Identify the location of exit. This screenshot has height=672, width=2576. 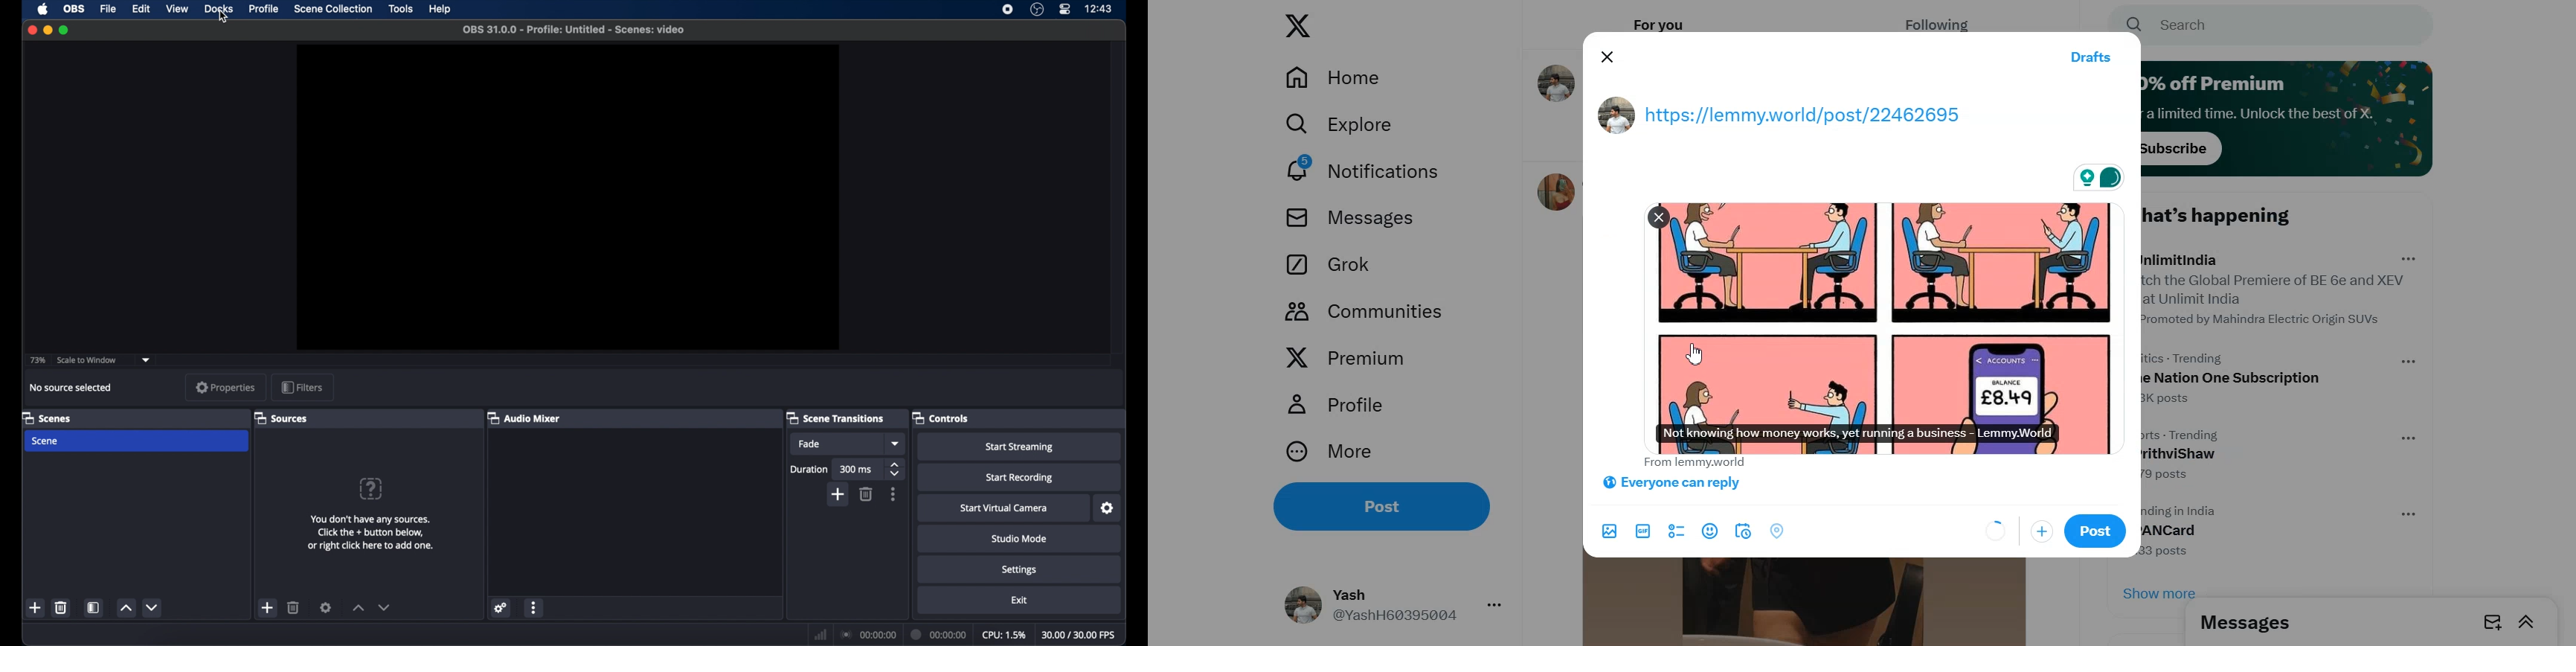
(1019, 601).